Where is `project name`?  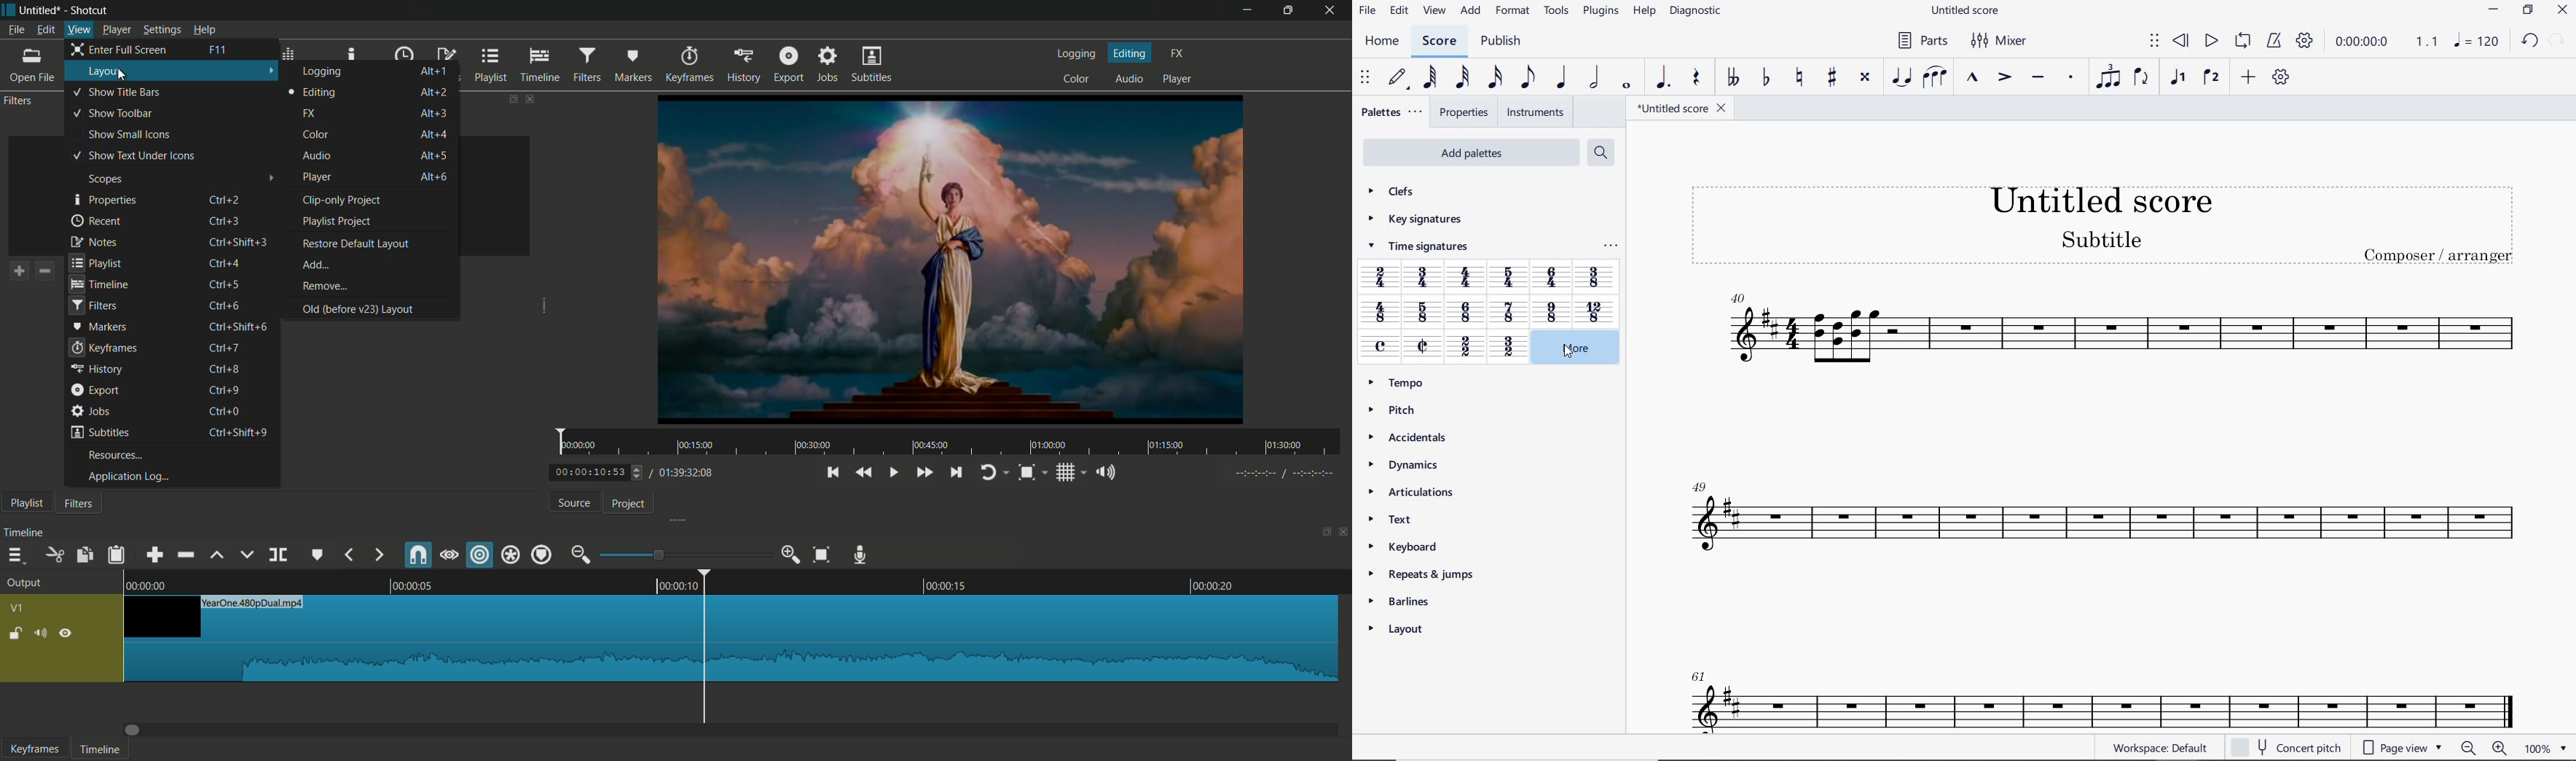
project name is located at coordinates (42, 10).